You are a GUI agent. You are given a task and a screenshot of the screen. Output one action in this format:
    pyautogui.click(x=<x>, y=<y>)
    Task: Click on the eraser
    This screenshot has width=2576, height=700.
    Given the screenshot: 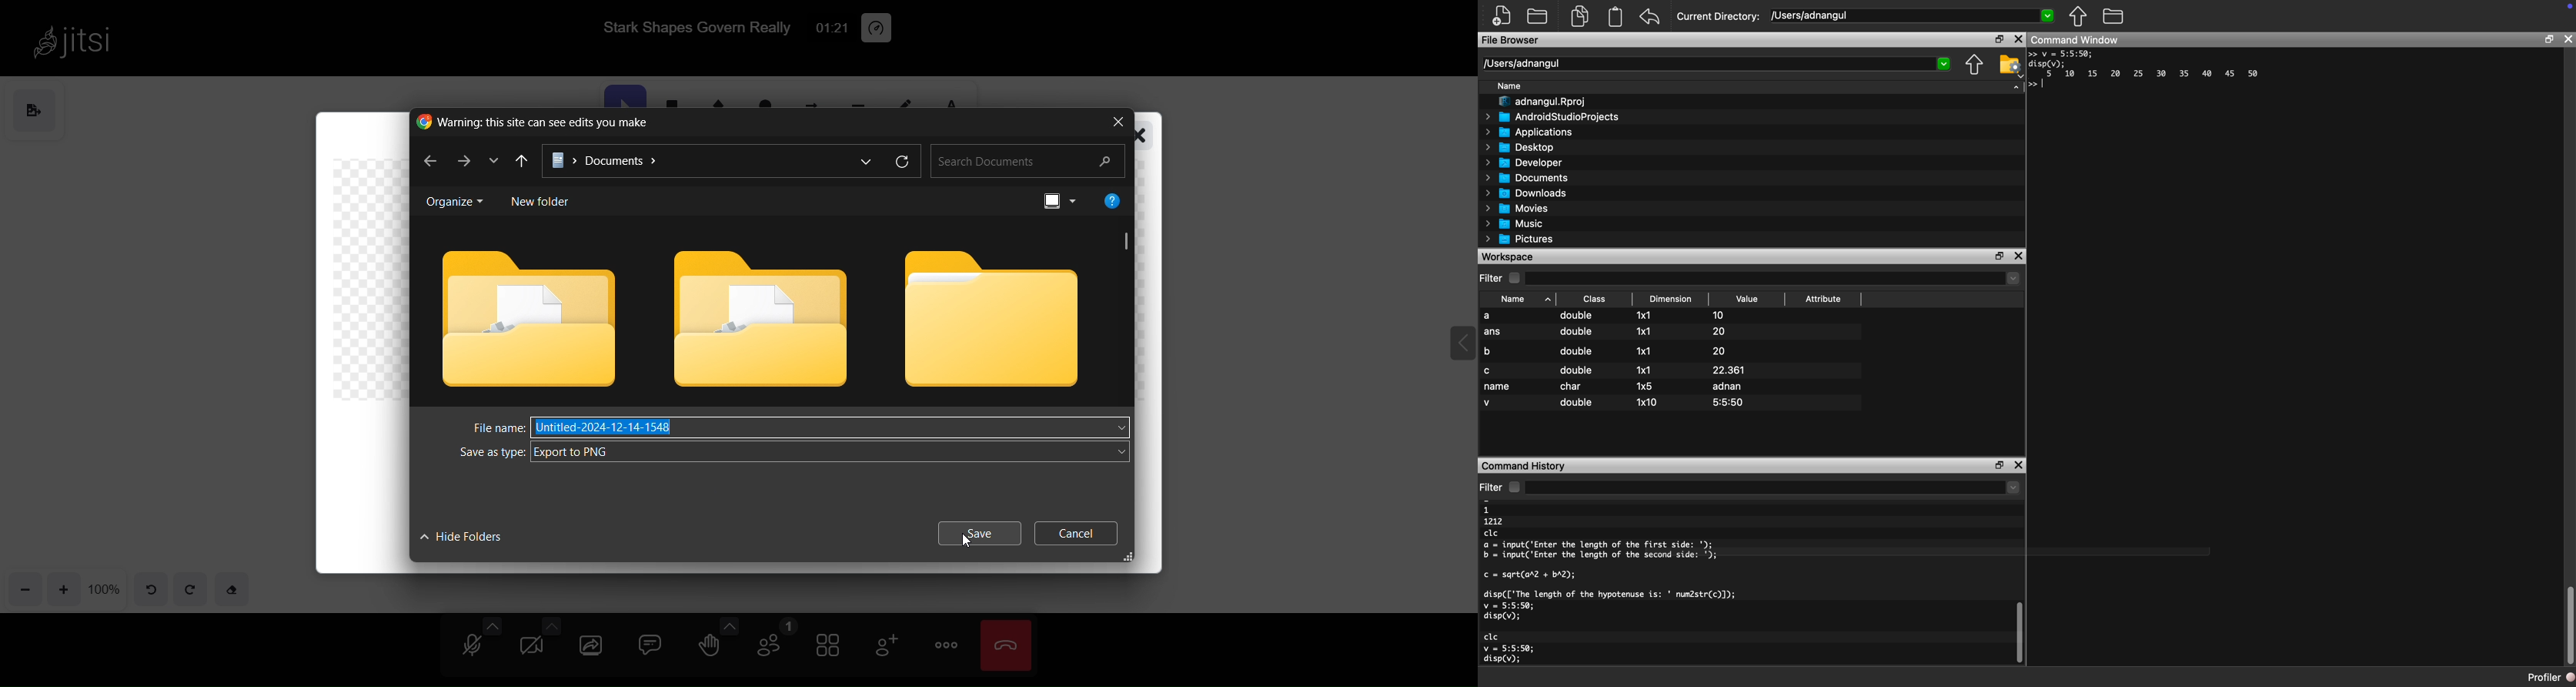 What is the action you would take?
    pyautogui.click(x=234, y=590)
    